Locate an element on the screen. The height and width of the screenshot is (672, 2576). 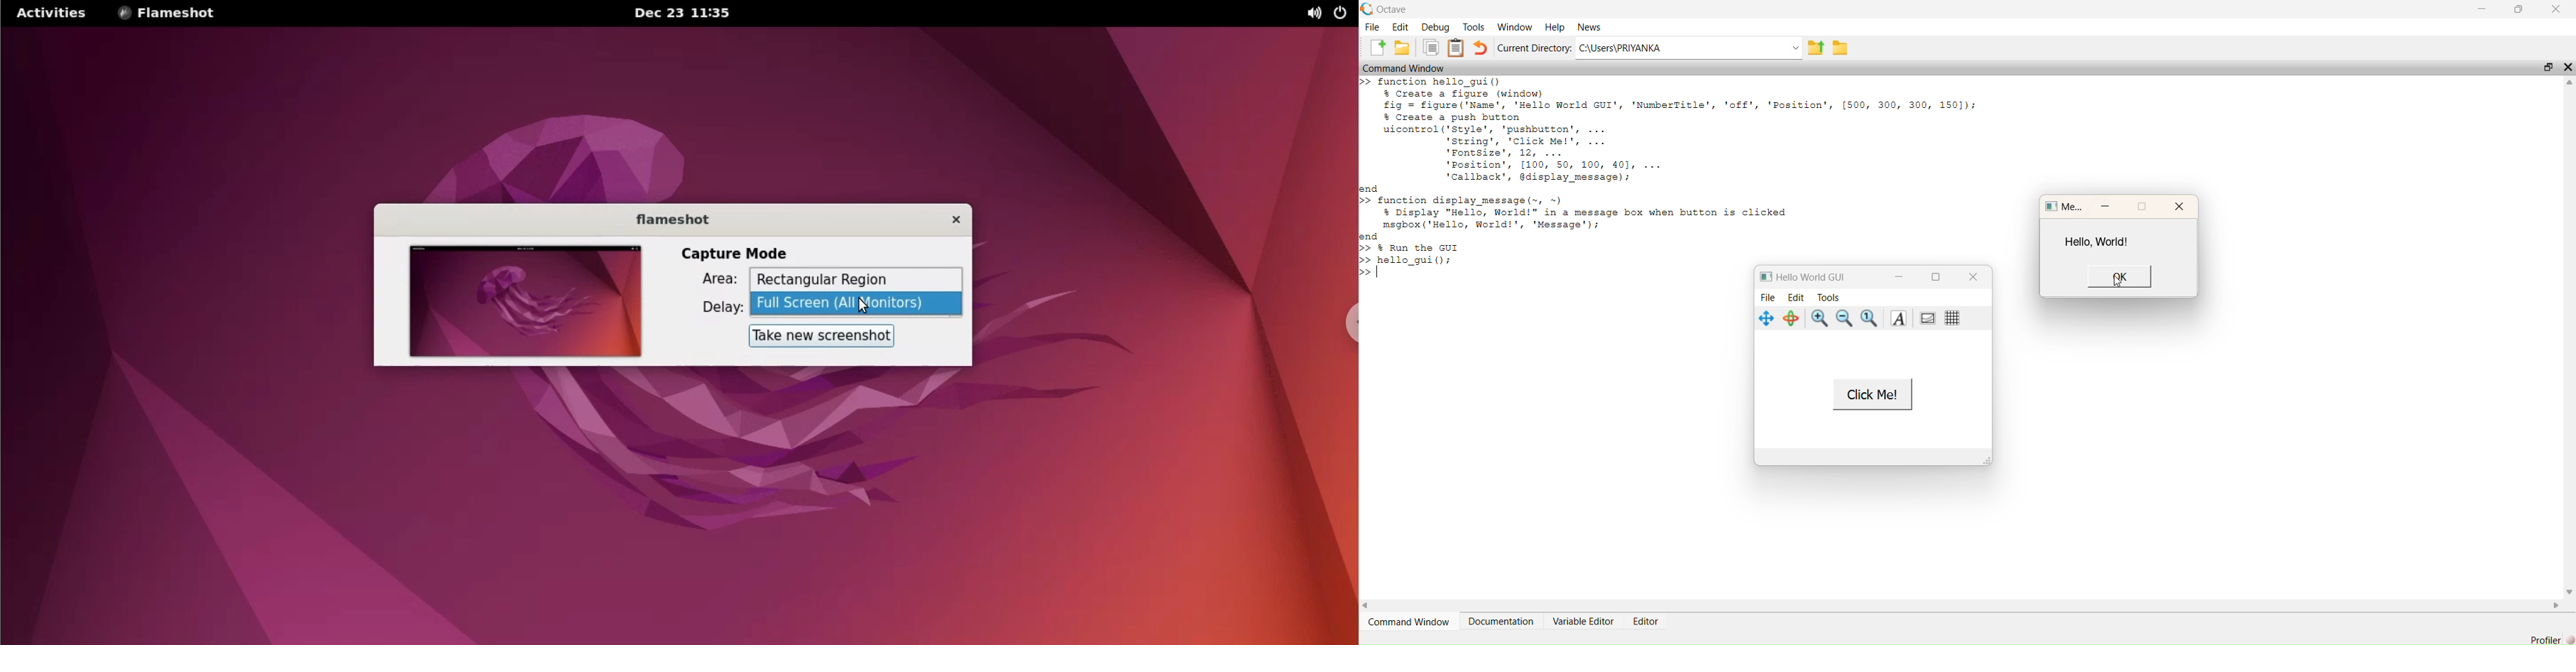
close is located at coordinates (2568, 67).